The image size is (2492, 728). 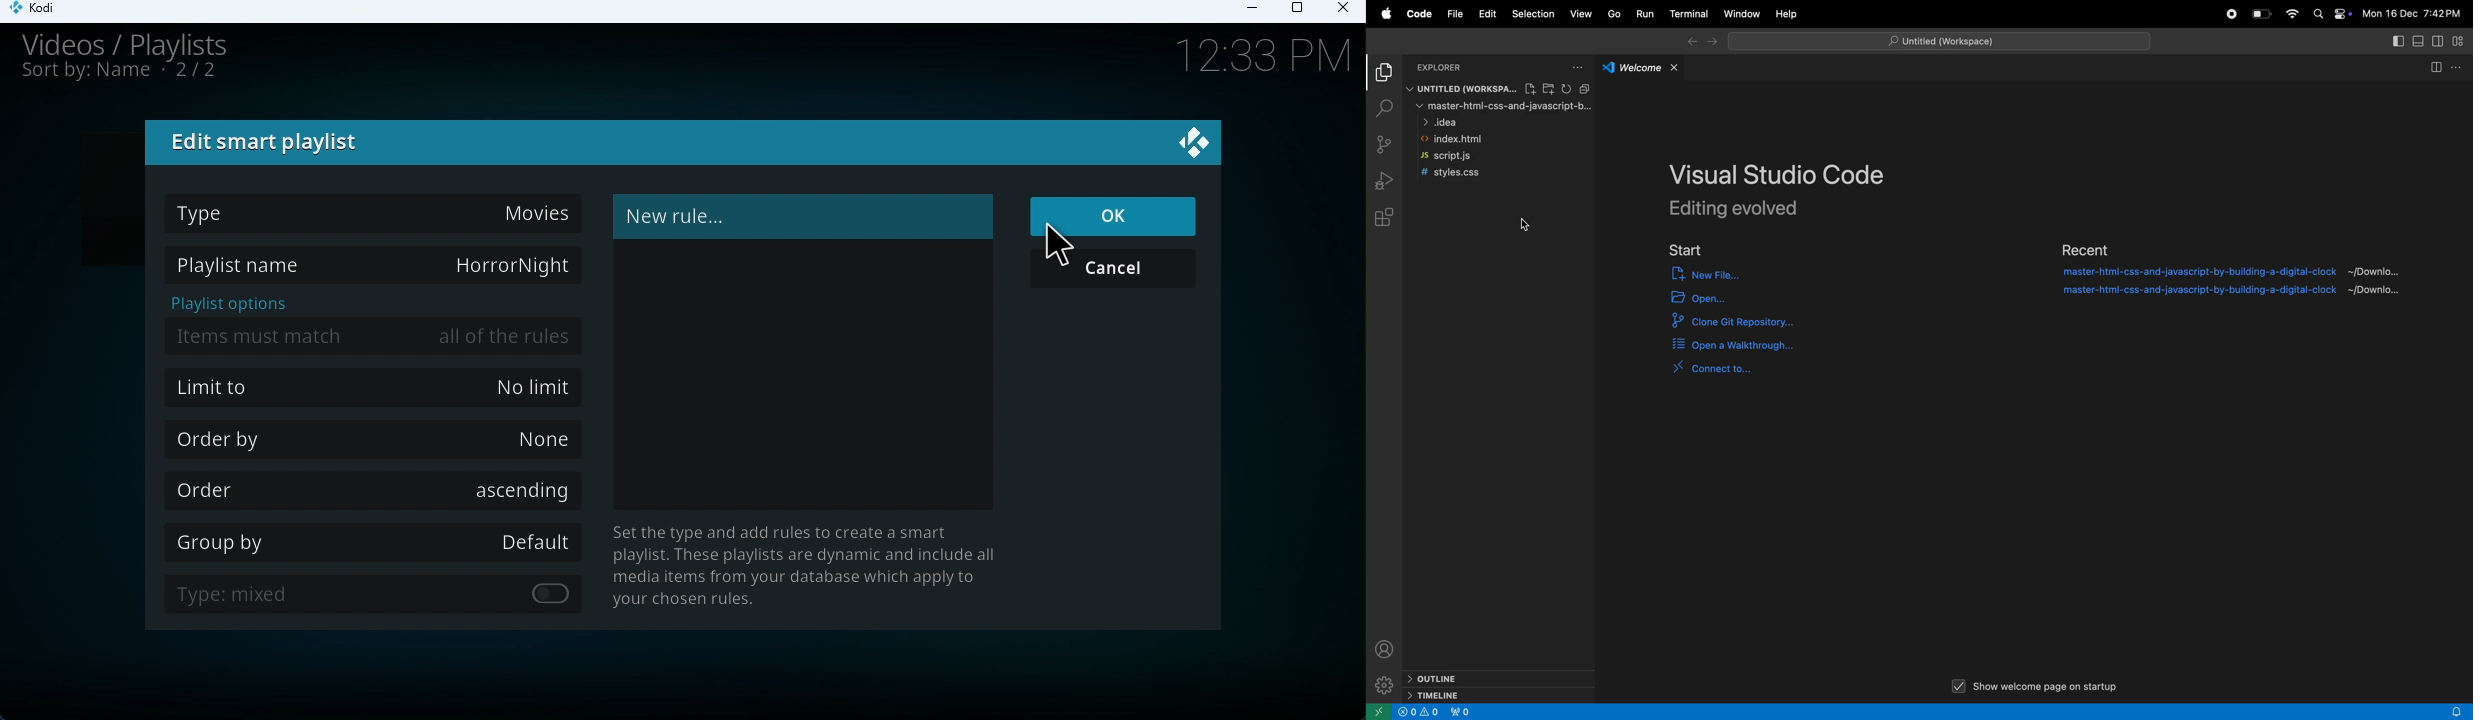 What do you see at coordinates (376, 390) in the screenshot?
I see `Limit to` at bounding box center [376, 390].